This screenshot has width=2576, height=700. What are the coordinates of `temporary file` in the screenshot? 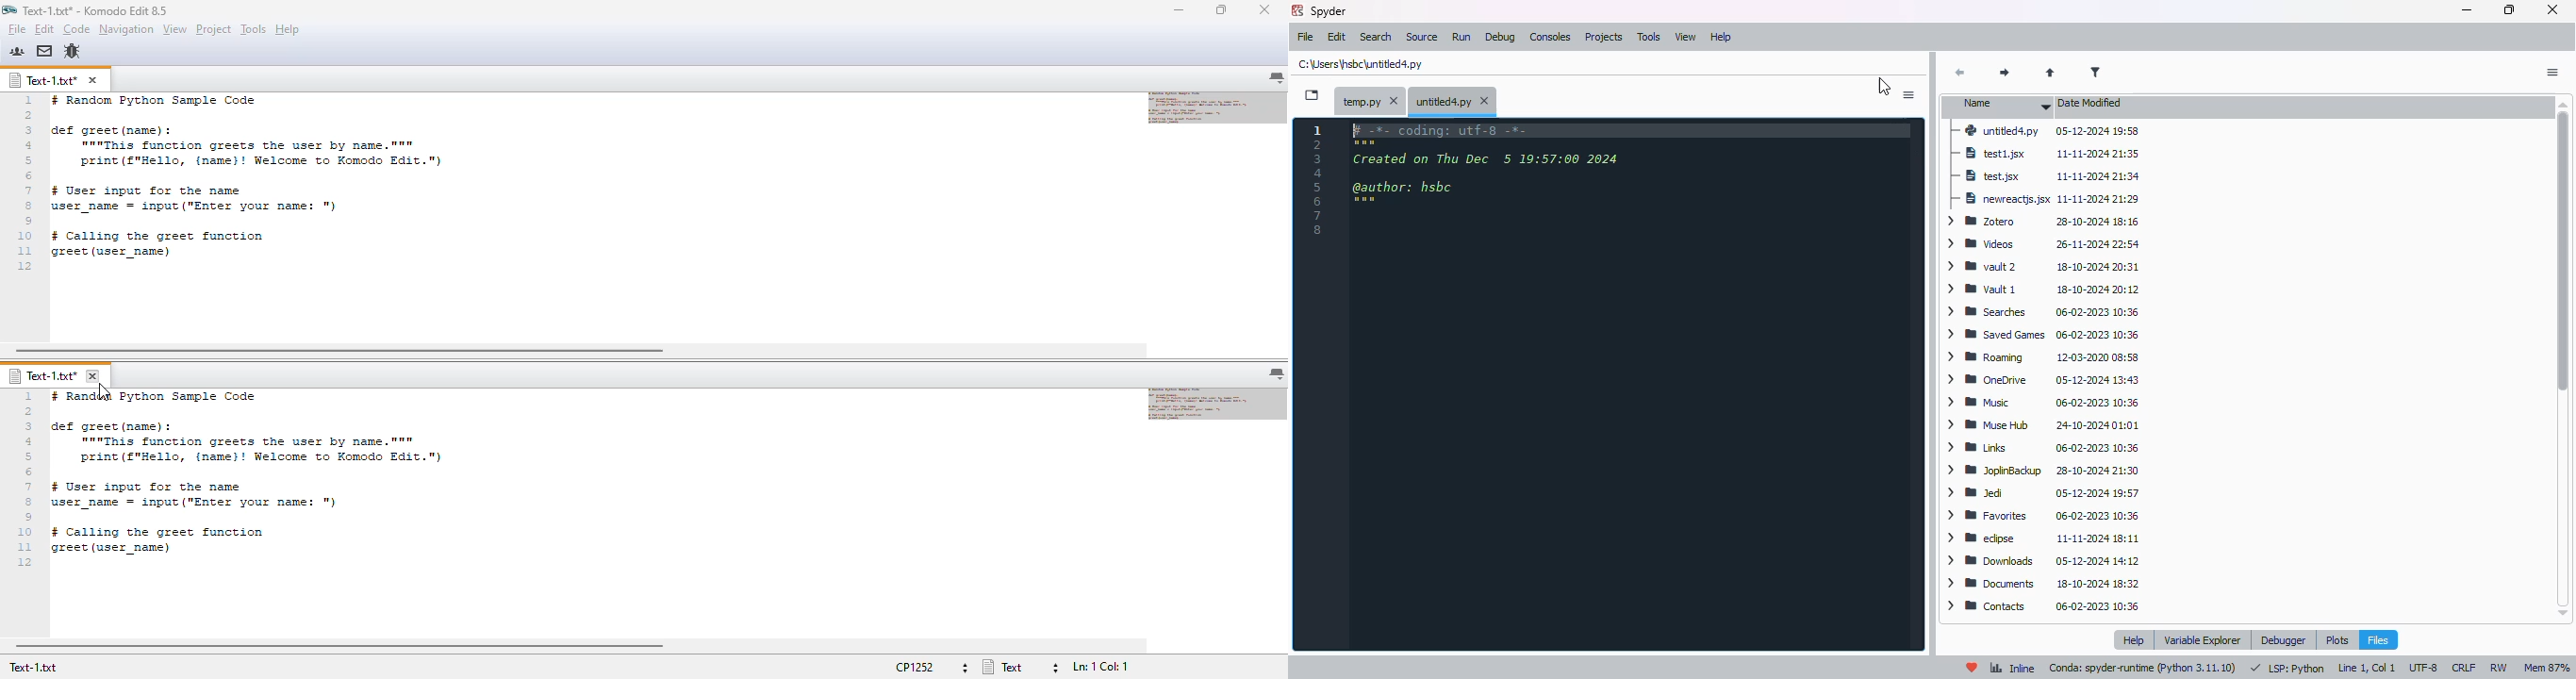 It's located at (1370, 102).